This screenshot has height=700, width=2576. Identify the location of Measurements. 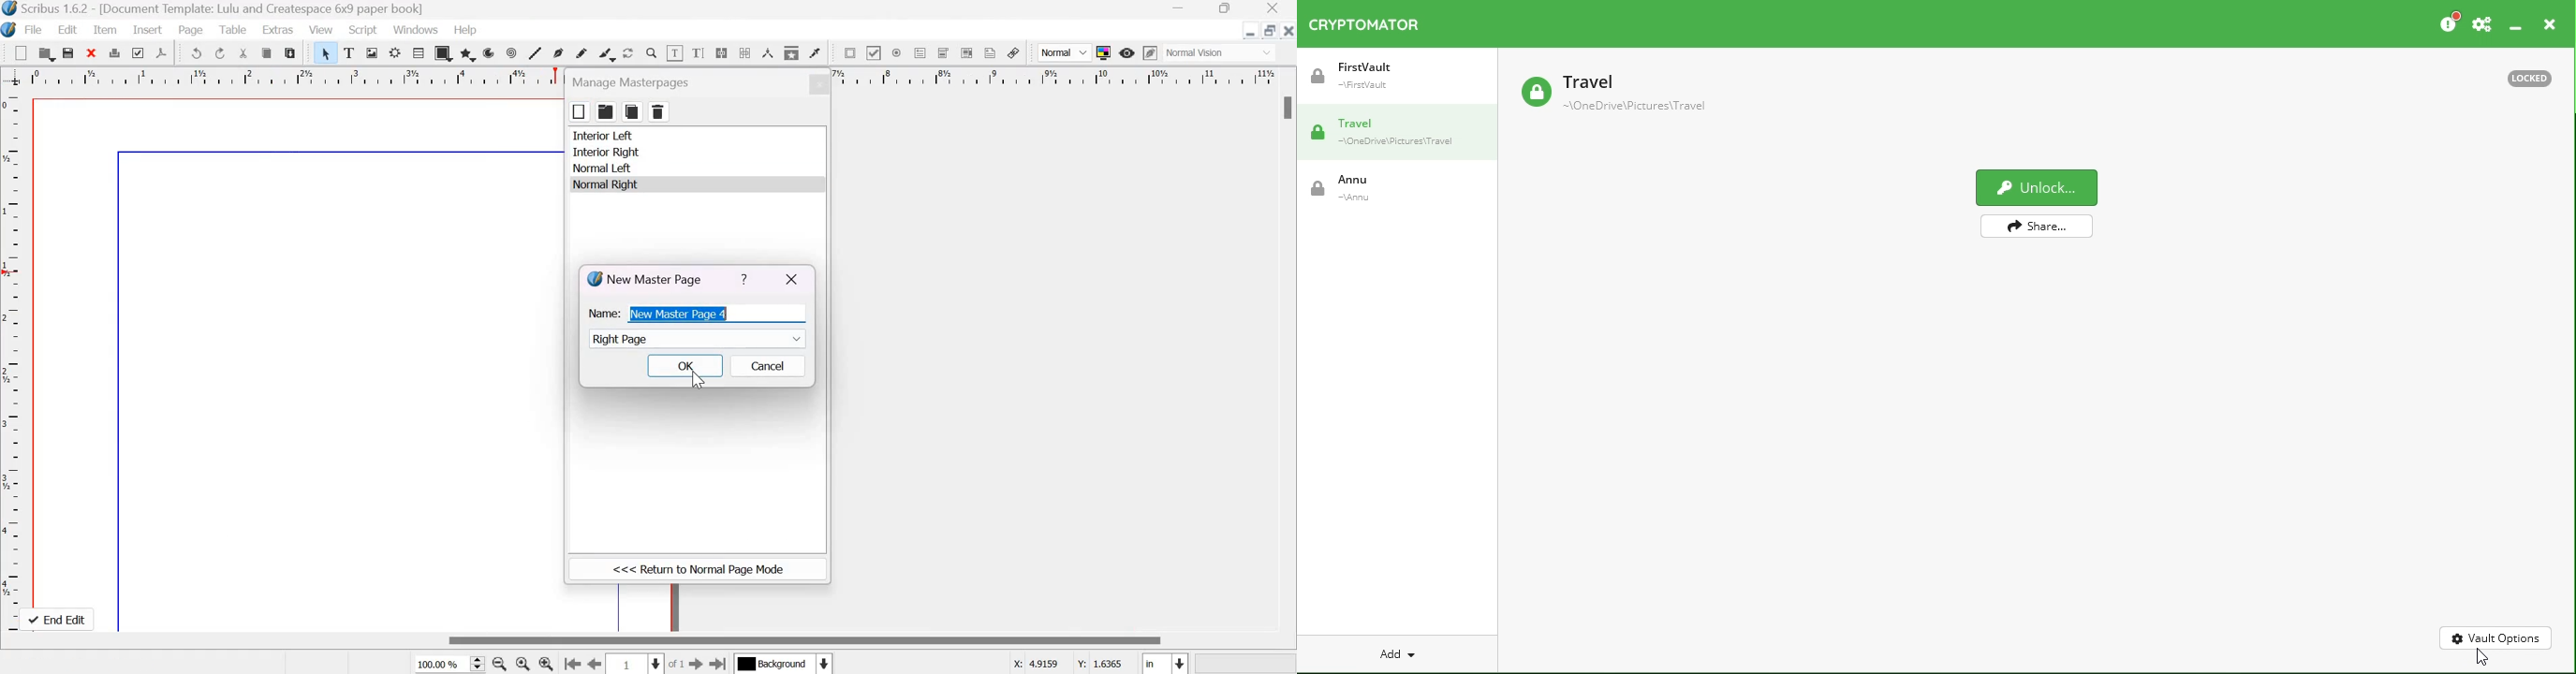
(767, 54).